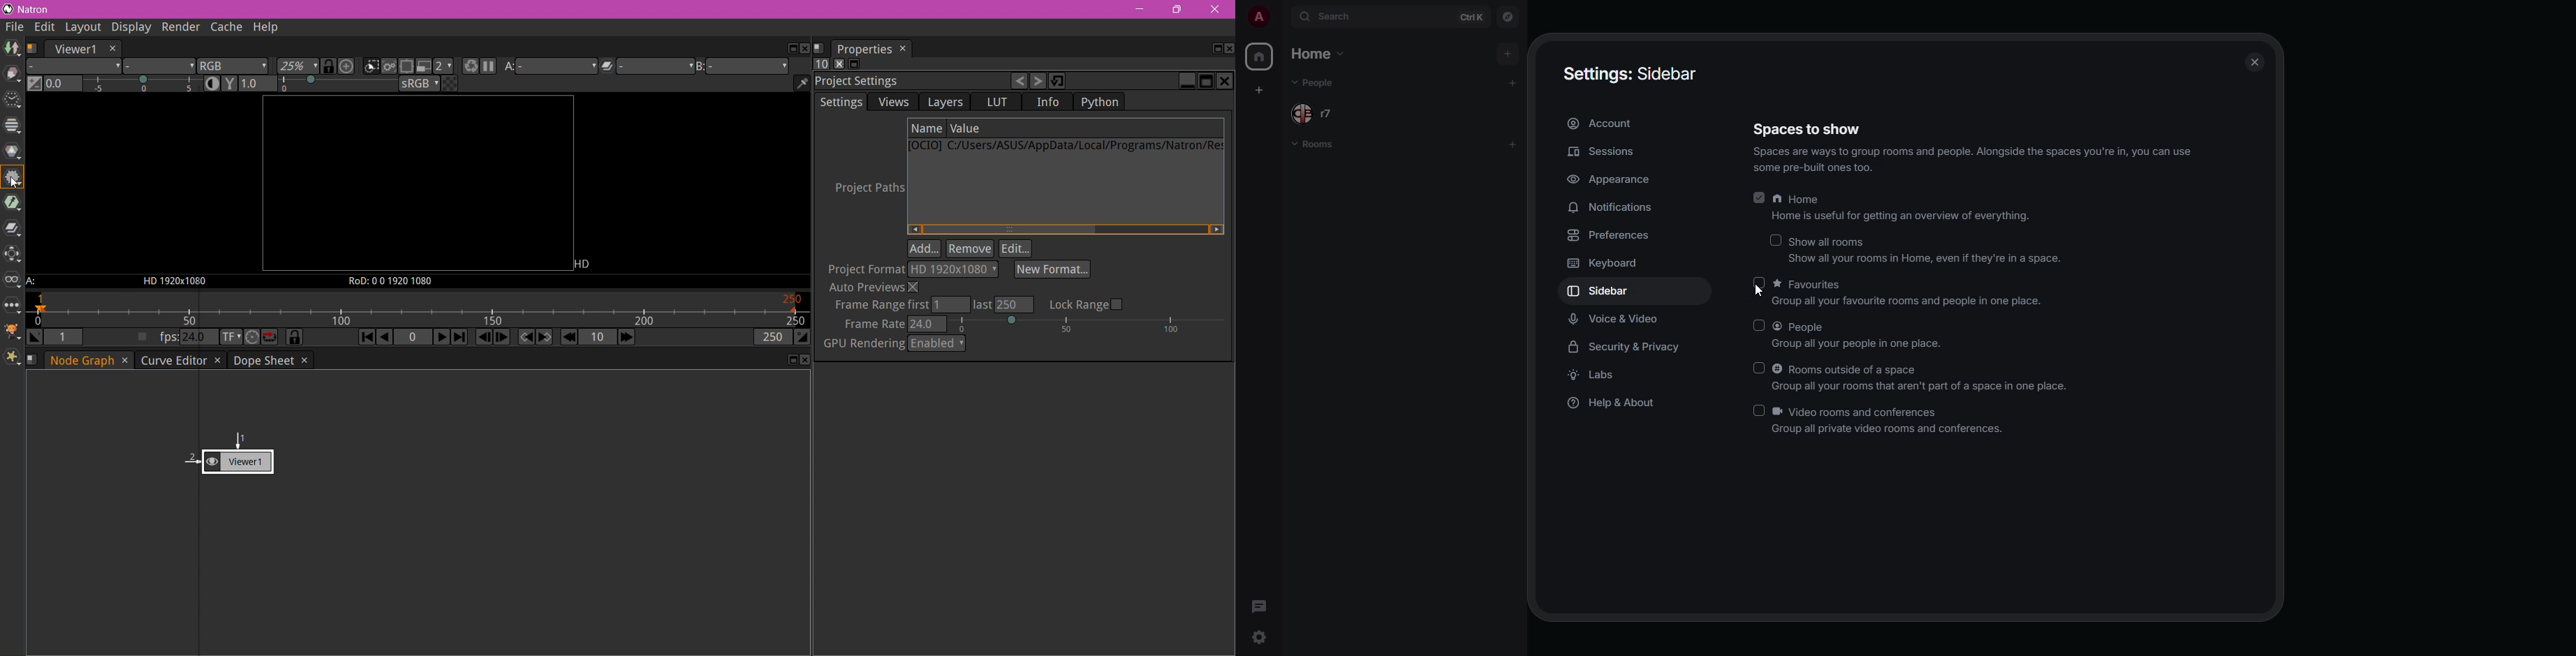 This screenshot has width=2576, height=672. Describe the element at coordinates (1760, 368) in the screenshot. I see `click to enable` at that location.